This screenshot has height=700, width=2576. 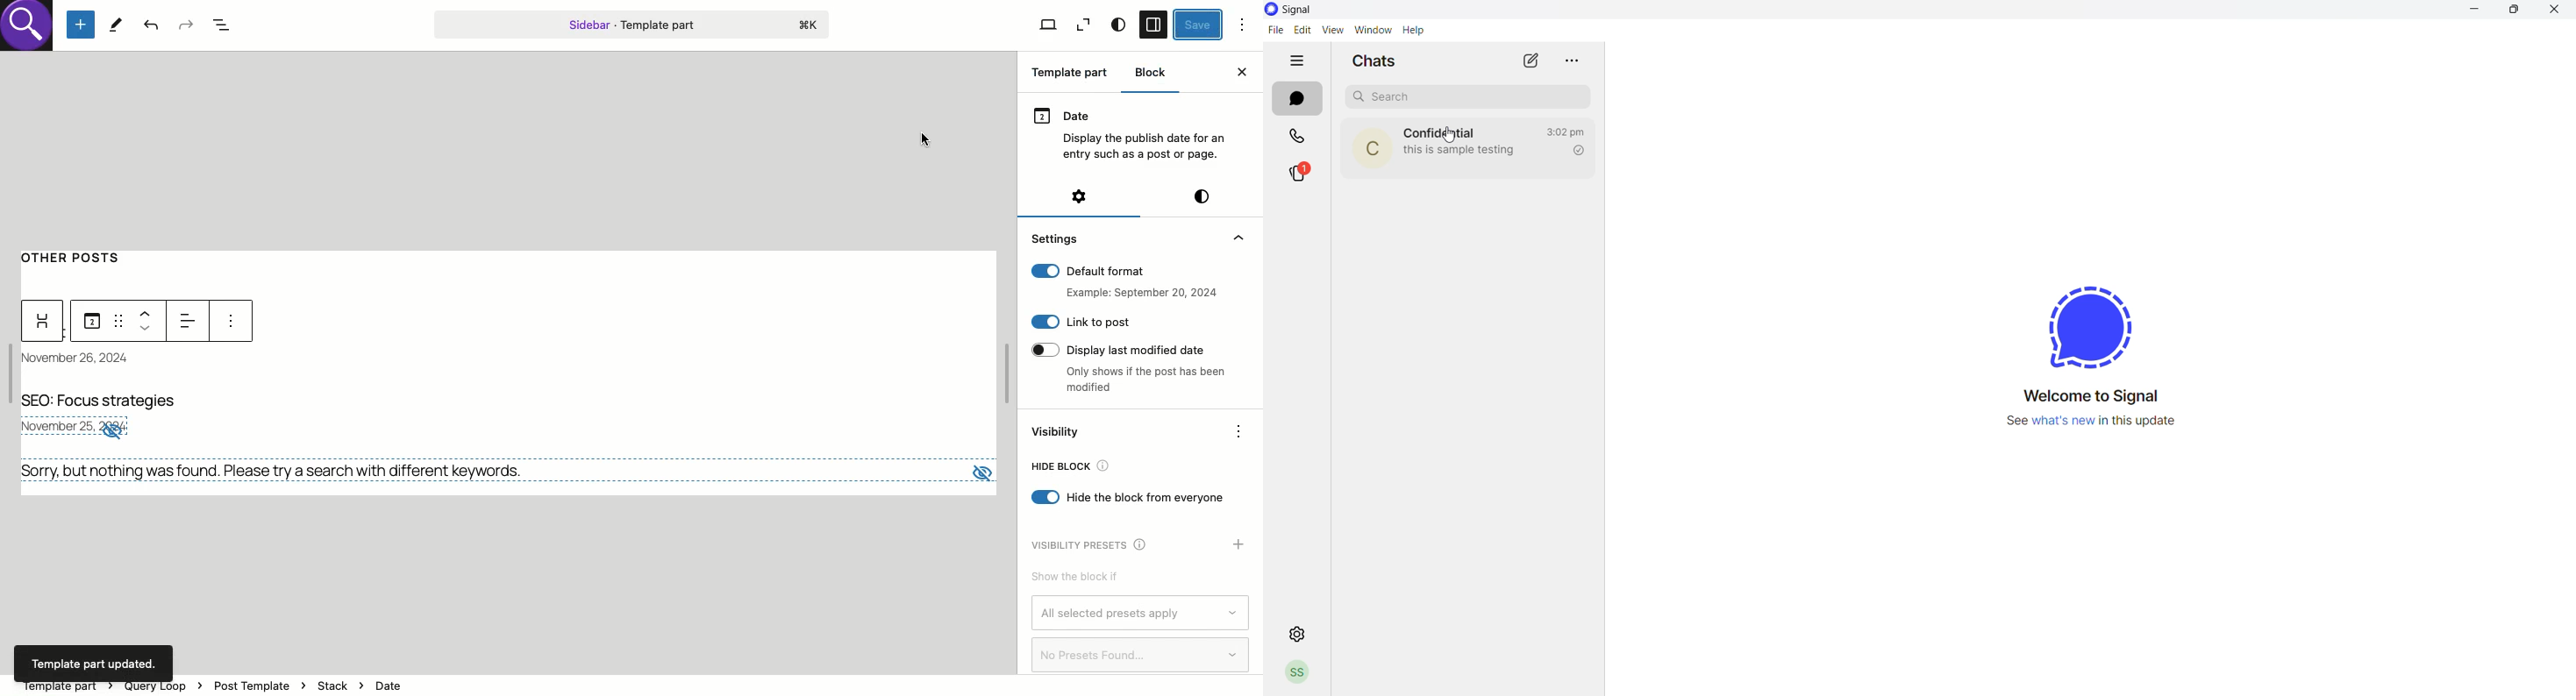 I want to click on Other posts, so click(x=80, y=255).